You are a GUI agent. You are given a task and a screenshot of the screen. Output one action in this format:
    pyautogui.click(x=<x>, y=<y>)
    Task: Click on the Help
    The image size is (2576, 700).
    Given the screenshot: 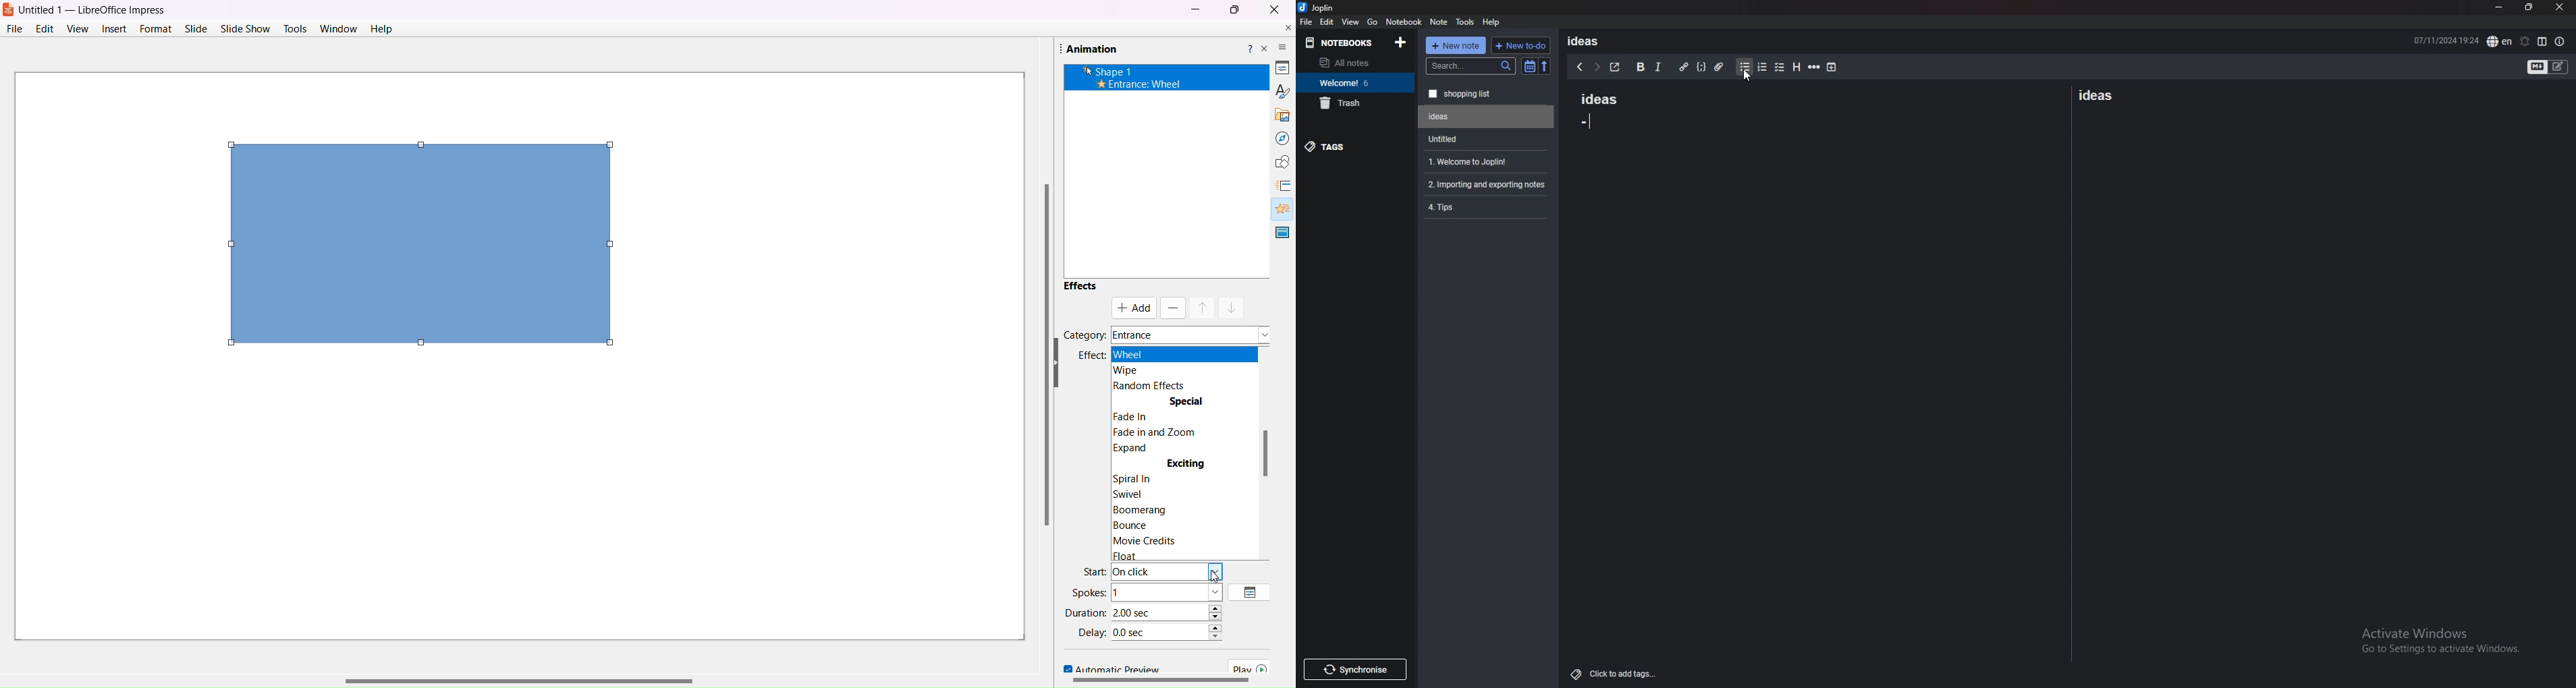 What is the action you would take?
    pyautogui.click(x=381, y=30)
    